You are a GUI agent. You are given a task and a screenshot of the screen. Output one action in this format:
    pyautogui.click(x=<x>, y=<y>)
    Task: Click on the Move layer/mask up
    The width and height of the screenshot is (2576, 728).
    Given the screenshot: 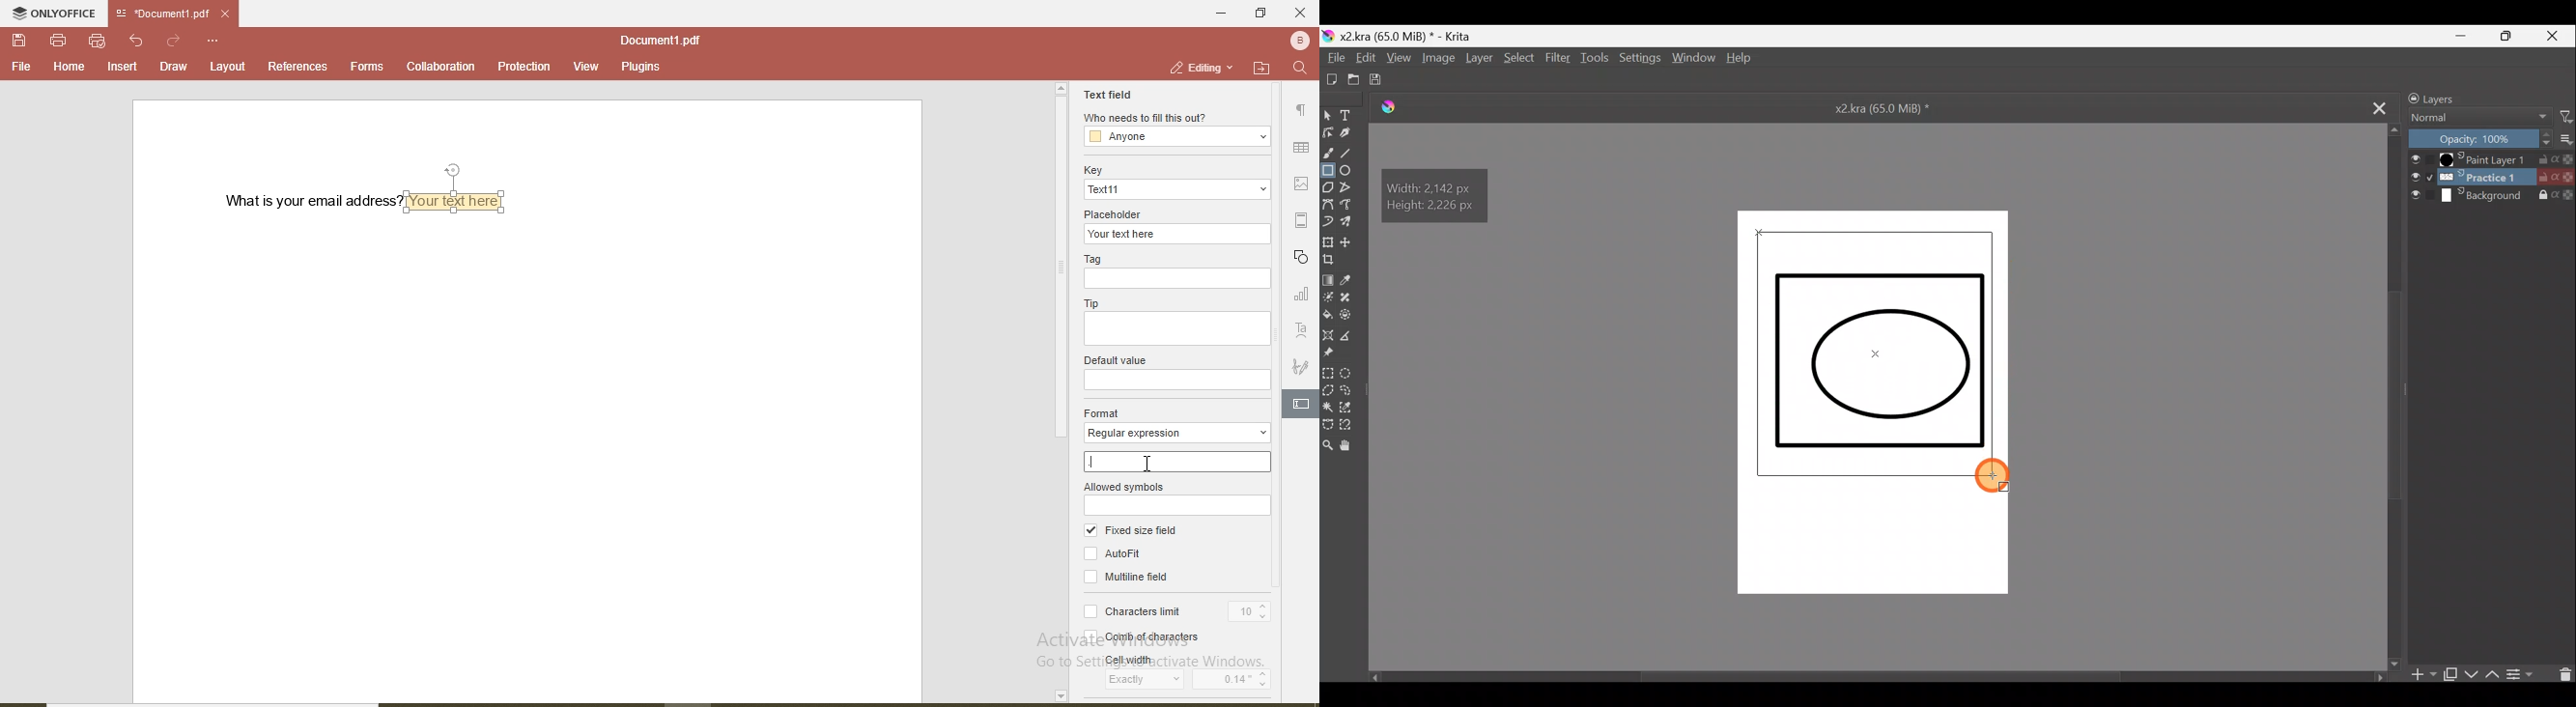 What is the action you would take?
    pyautogui.click(x=2493, y=674)
    